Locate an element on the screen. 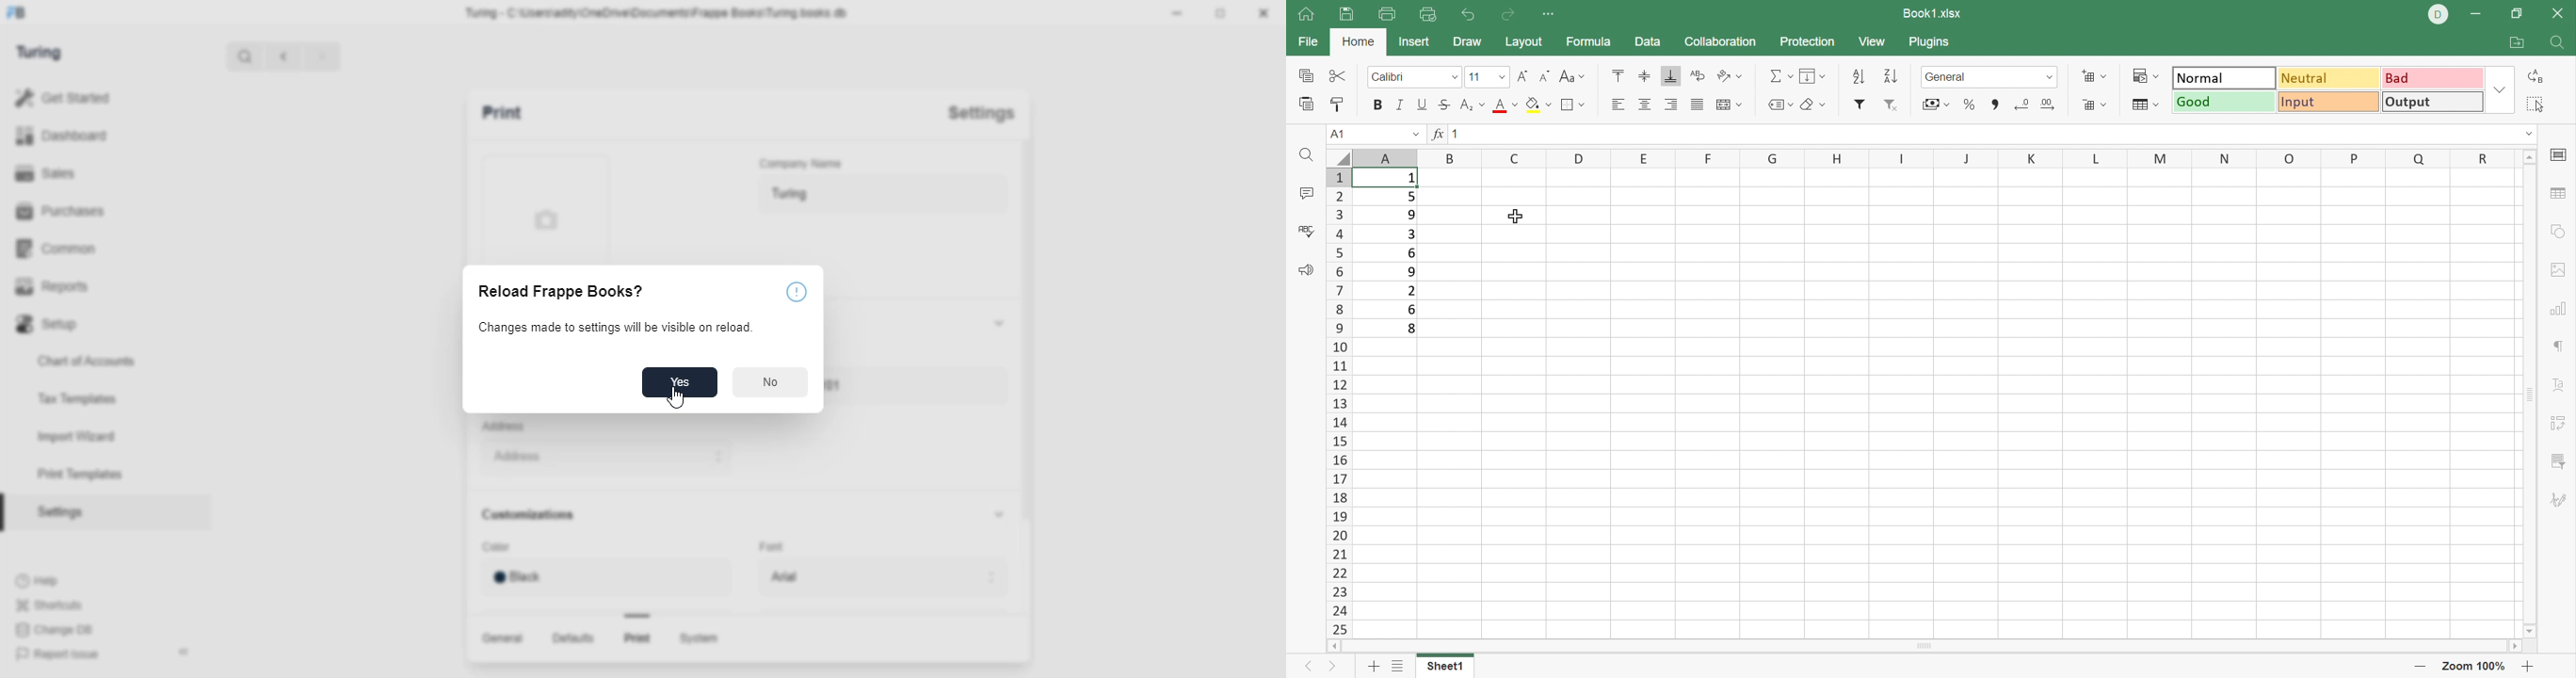 The image size is (2576, 700). Changes made to settings will be visible on reload. is located at coordinates (615, 328).